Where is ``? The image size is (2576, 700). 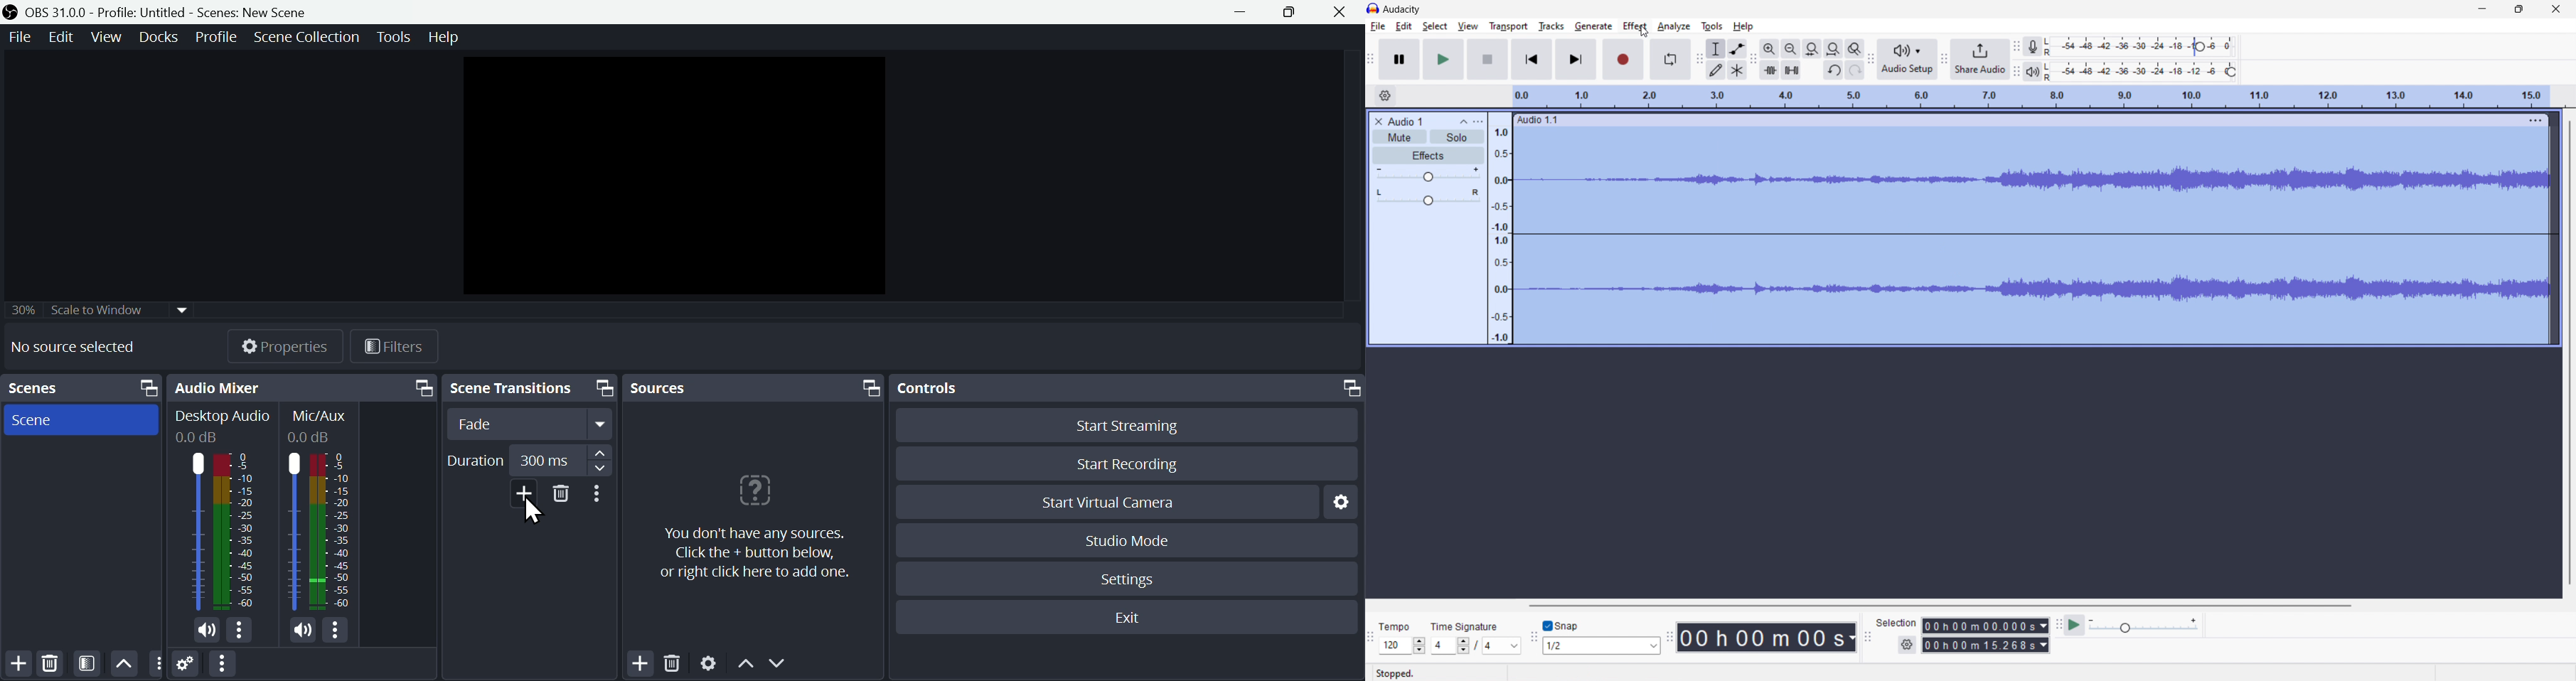  is located at coordinates (602, 461).